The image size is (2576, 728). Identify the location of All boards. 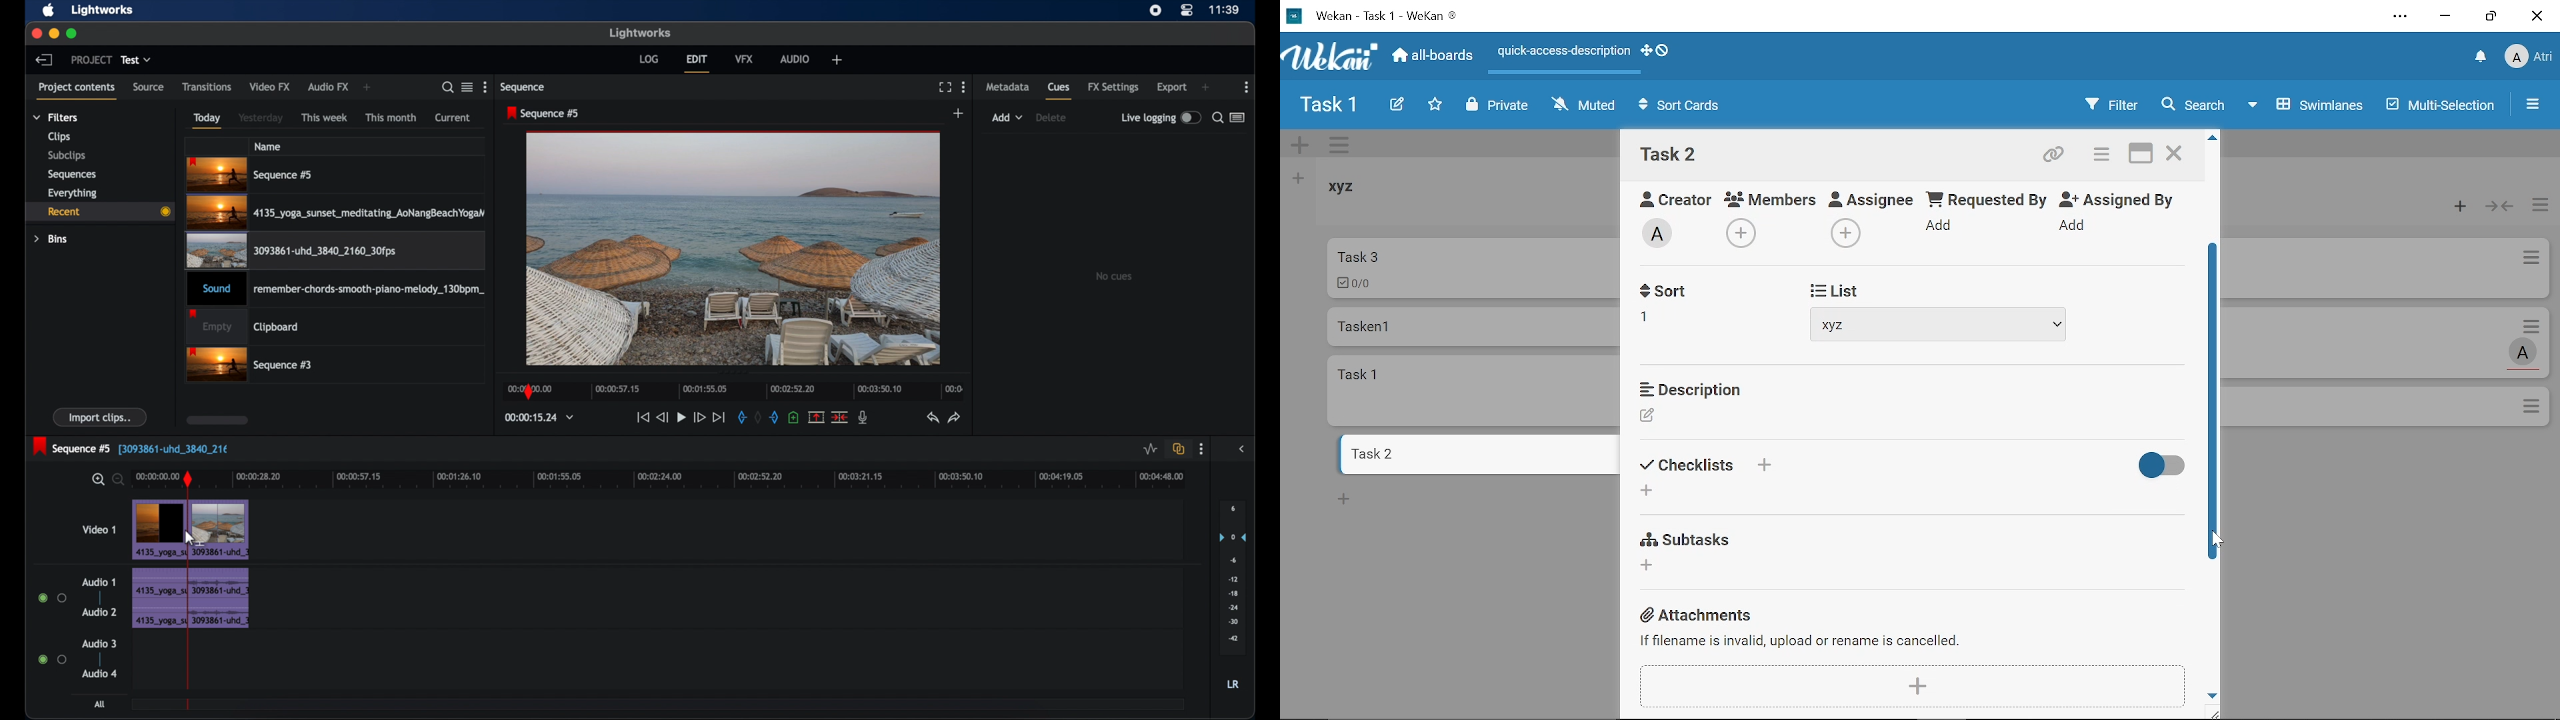
(1434, 55).